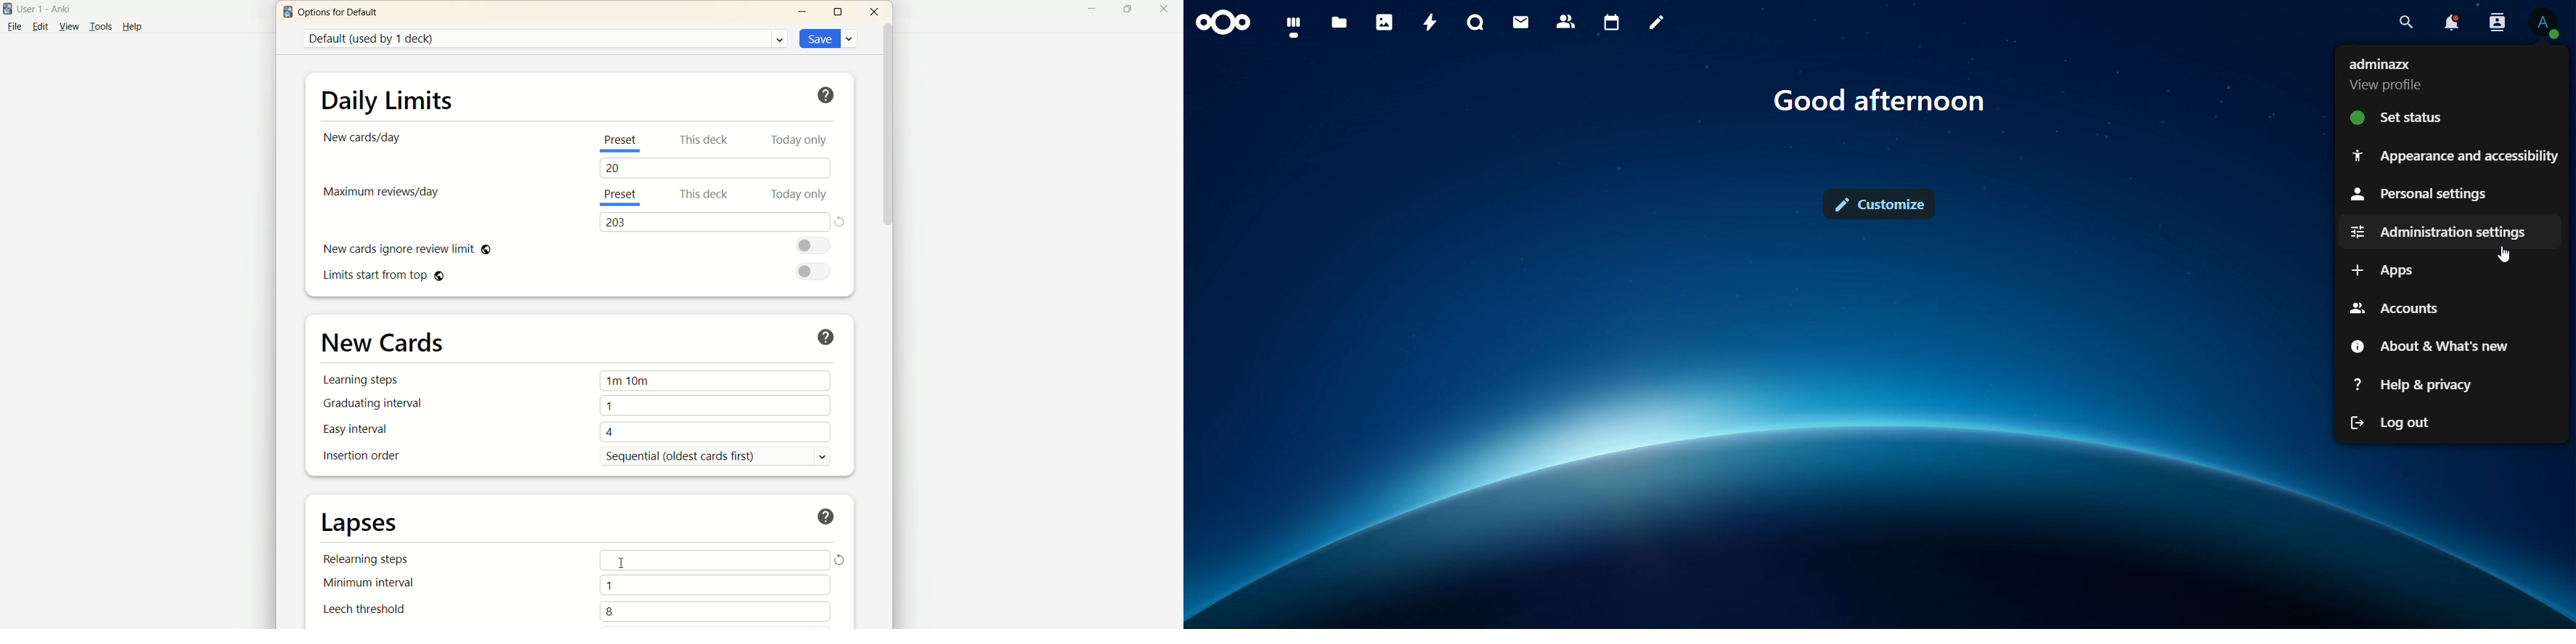  Describe the element at coordinates (14, 27) in the screenshot. I see `file` at that location.